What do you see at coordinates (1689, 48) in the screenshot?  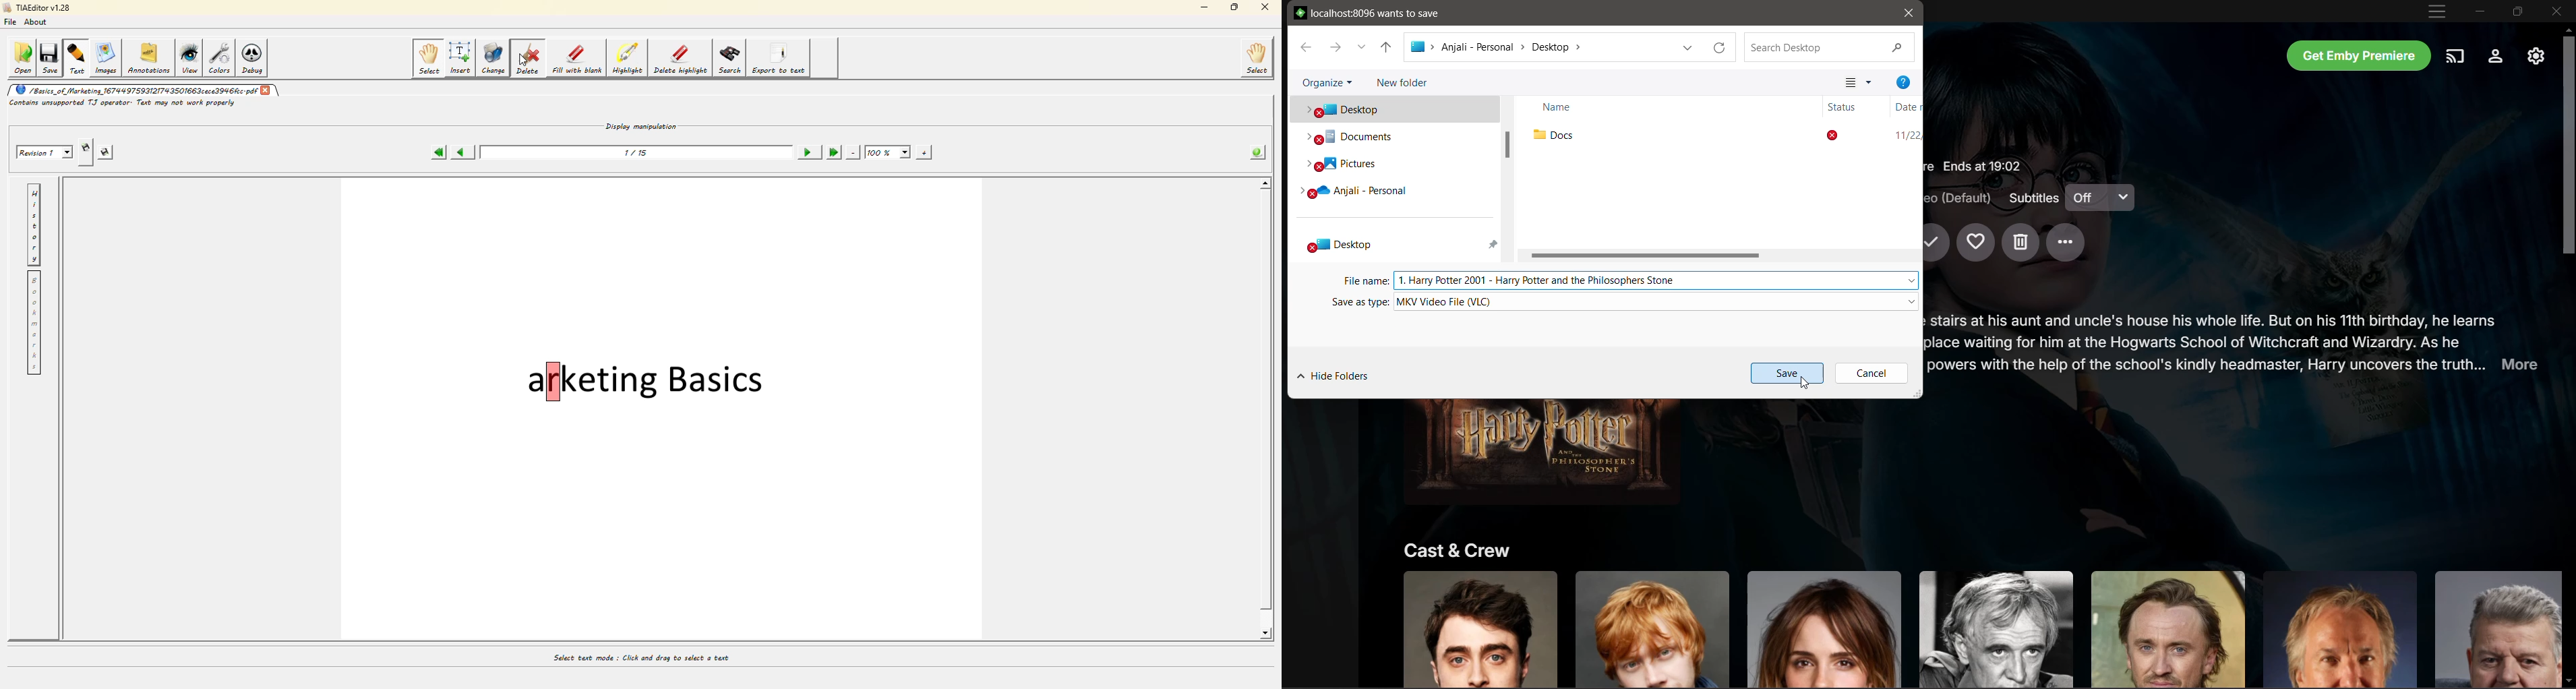 I see `Previous Locations` at bounding box center [1689, 48].